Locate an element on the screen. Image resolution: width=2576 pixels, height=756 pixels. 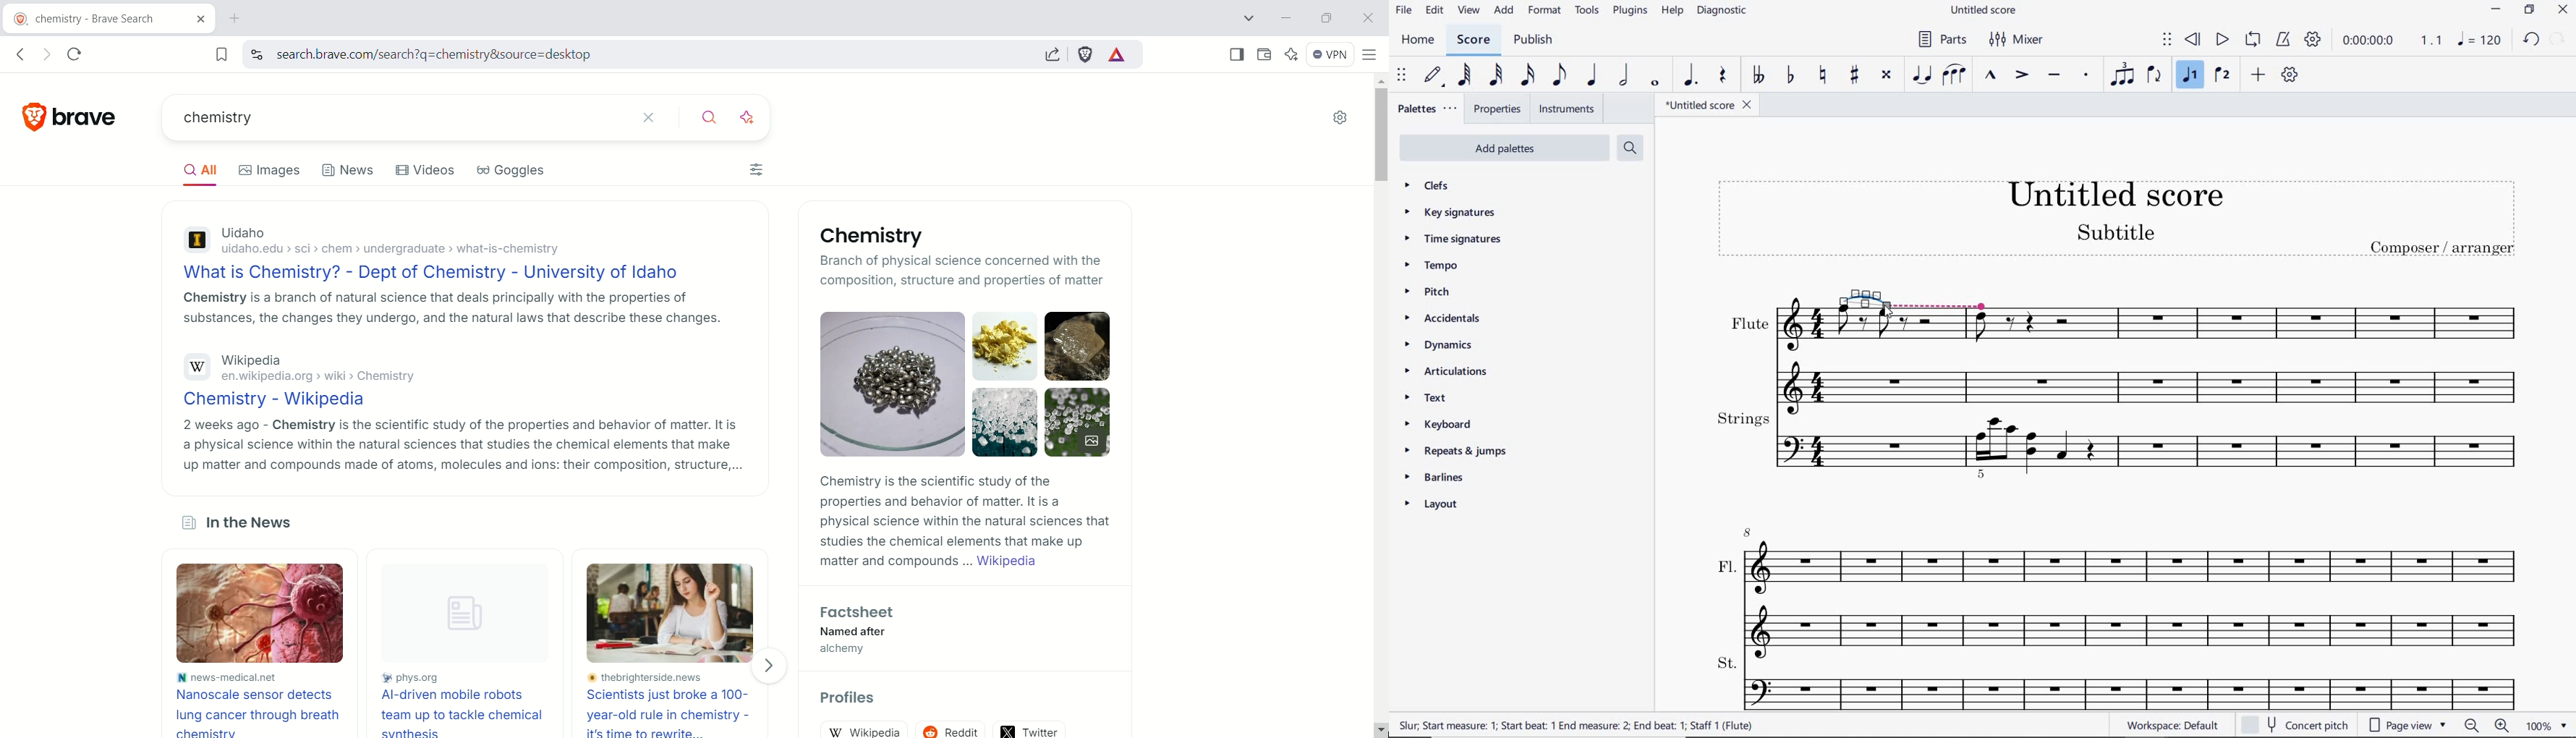
vertical scroll bar is located at coordinates (1377, 390).